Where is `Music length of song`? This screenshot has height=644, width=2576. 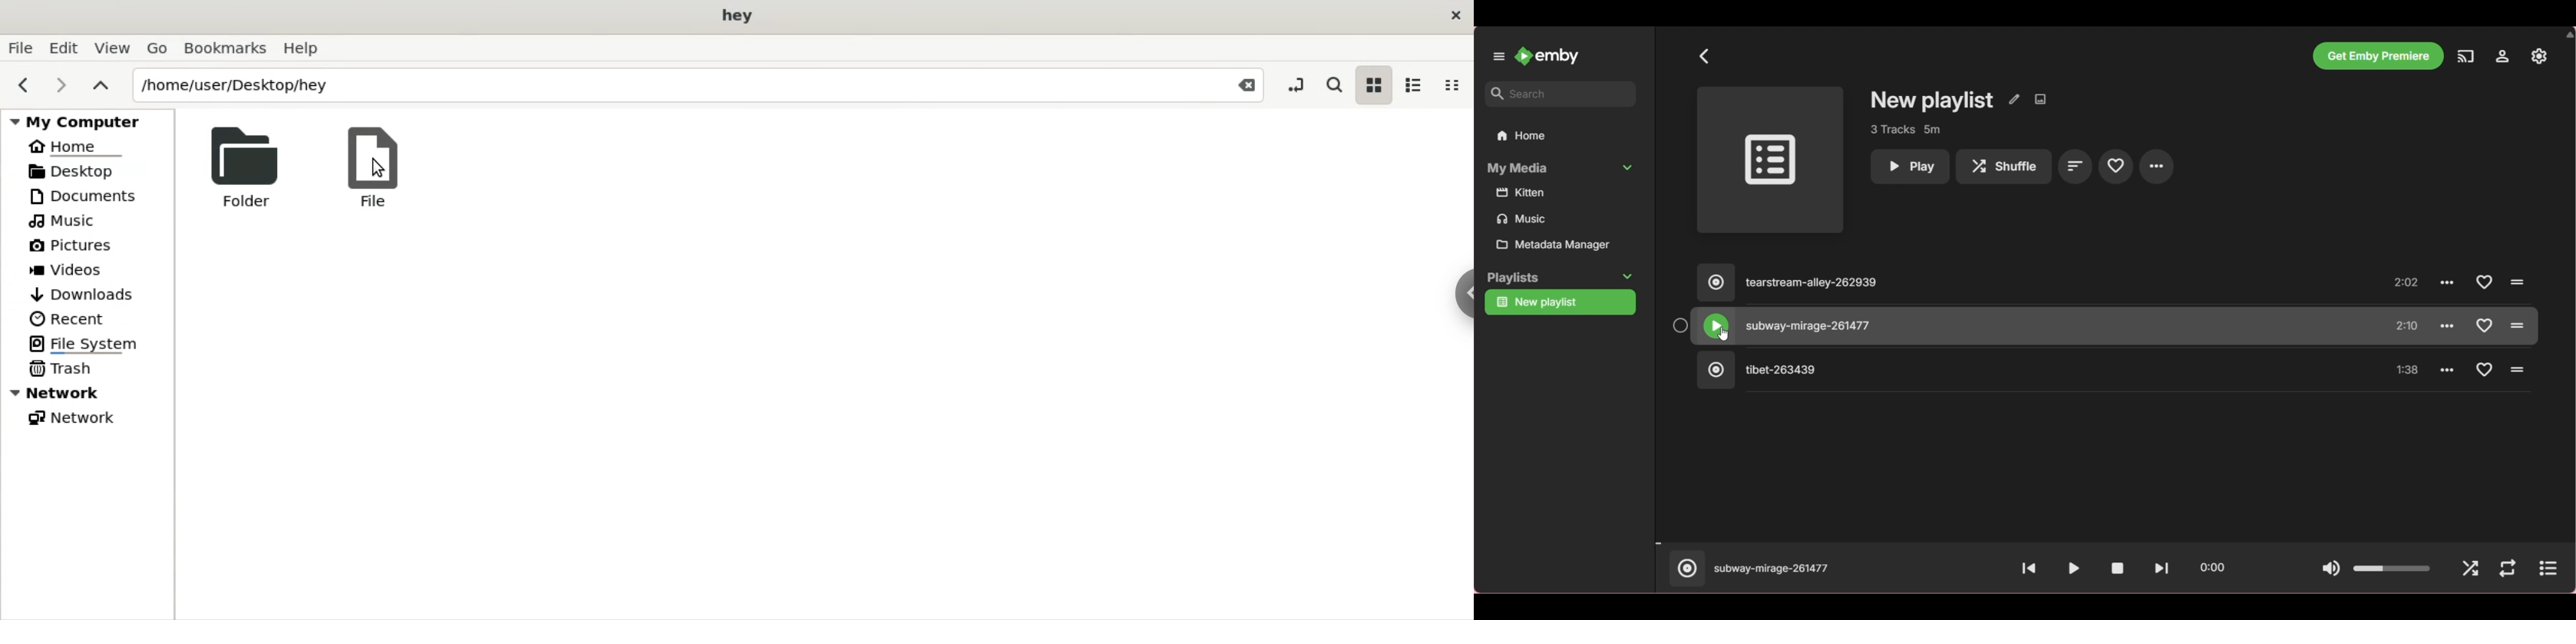
Music length of song is located at coordinates (2408, 284).